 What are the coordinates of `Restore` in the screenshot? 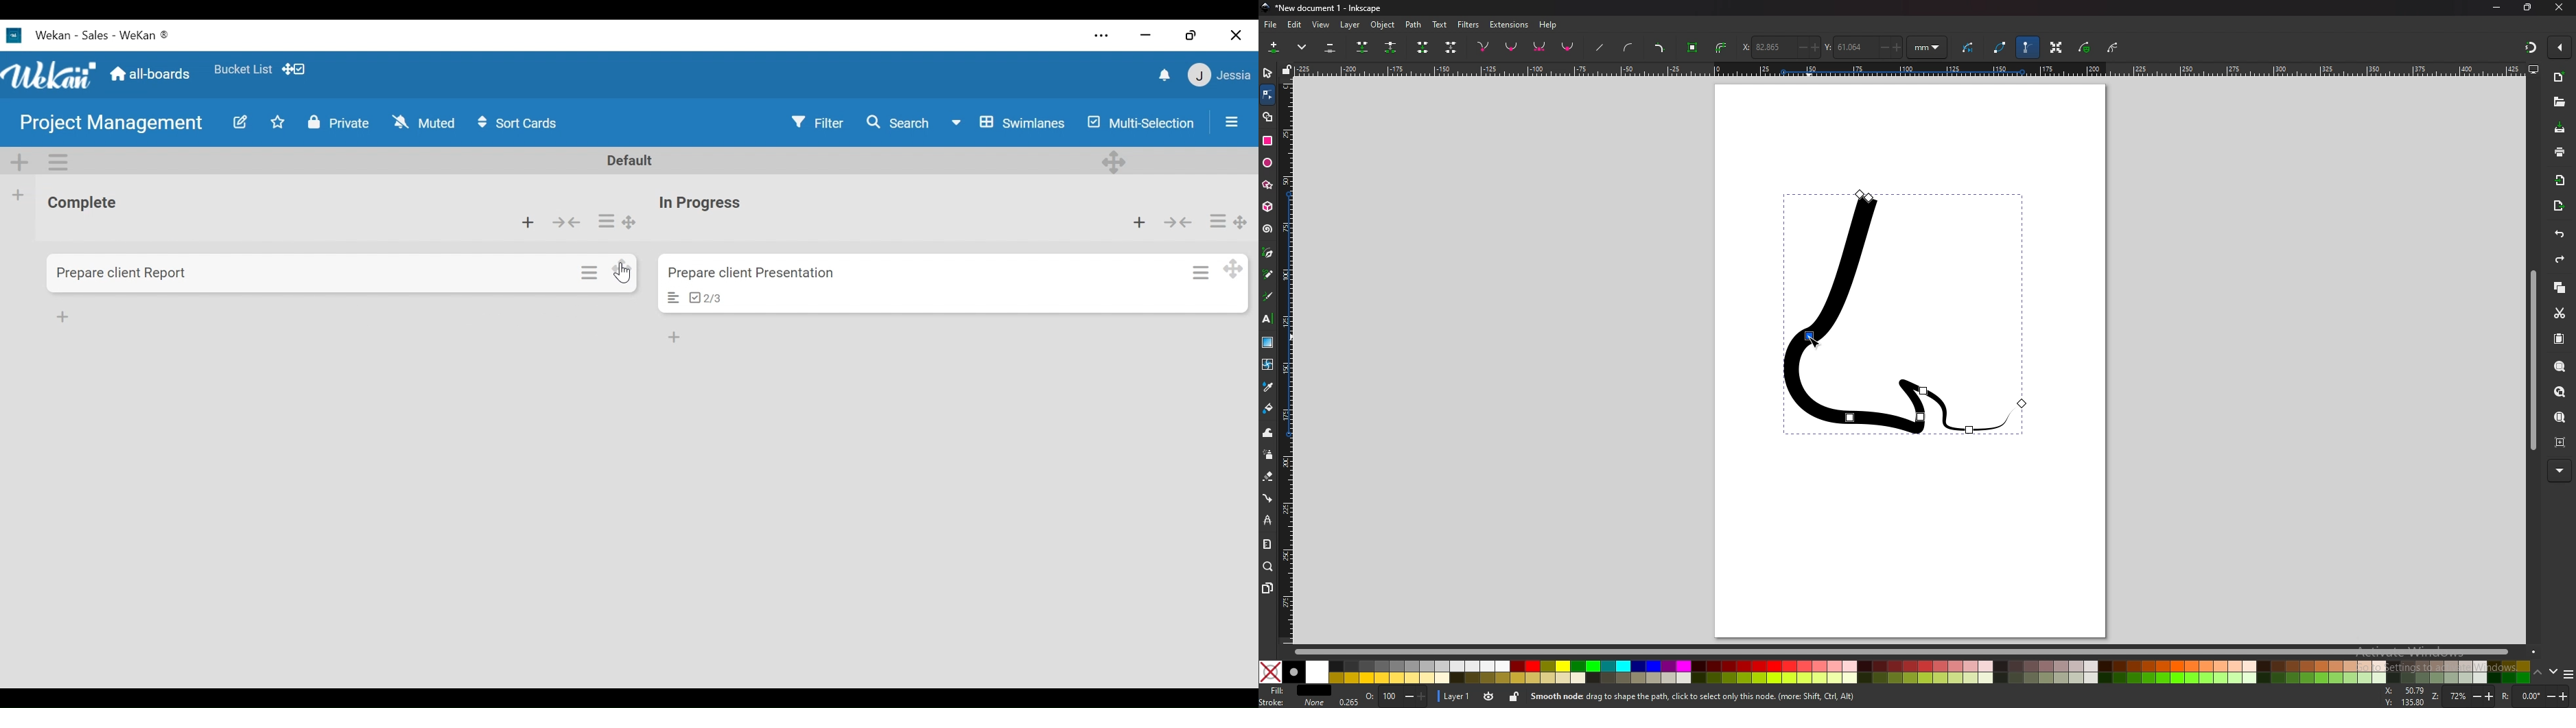 It's located at (1187, 32).